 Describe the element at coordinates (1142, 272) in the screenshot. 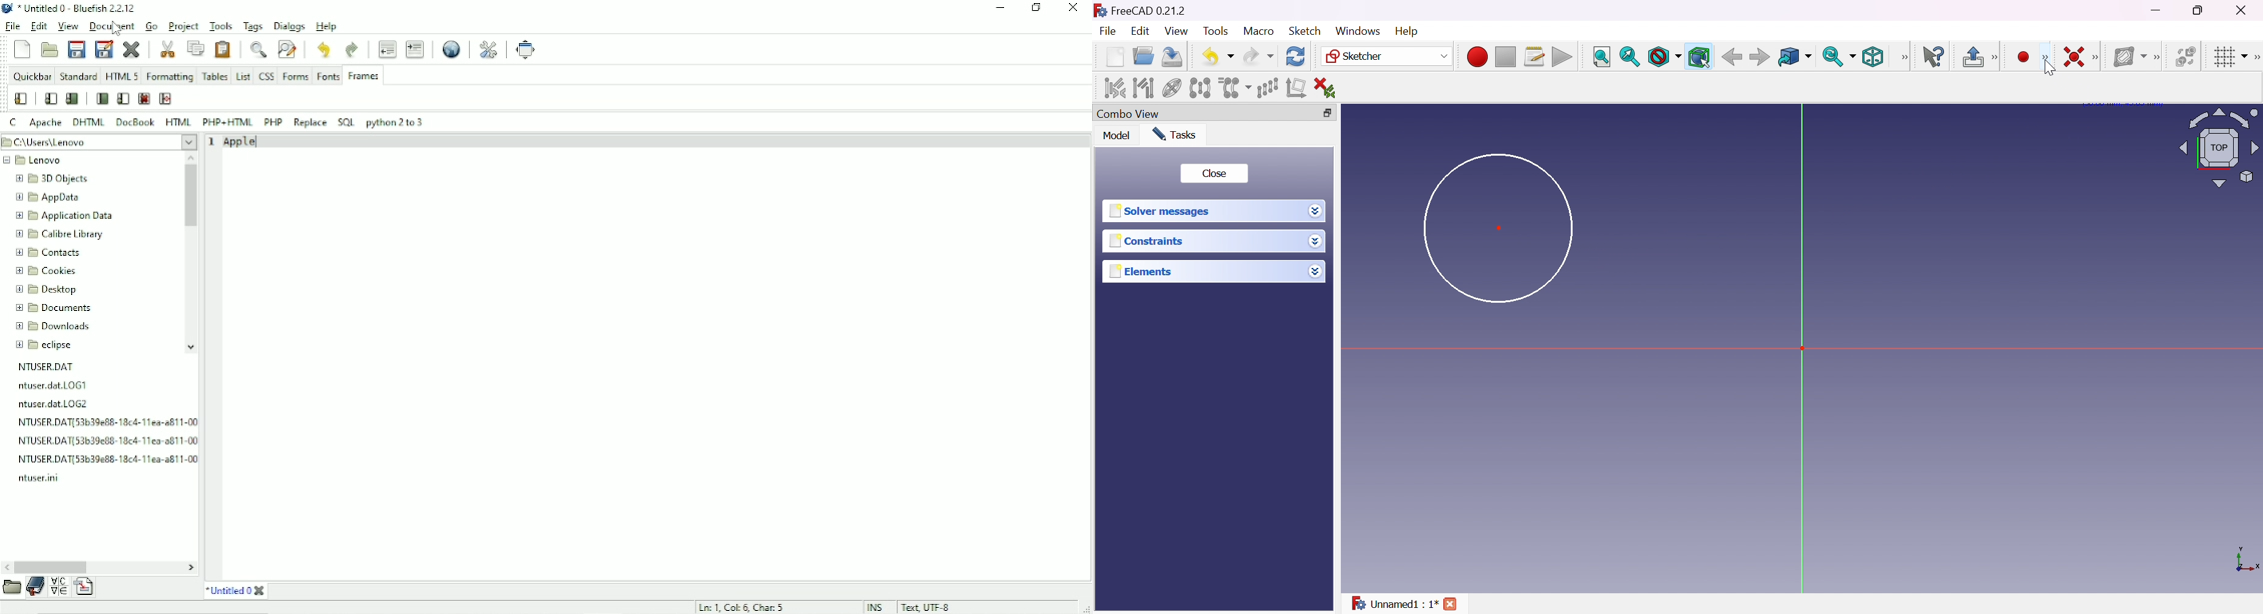

I see `Elements` at that location.